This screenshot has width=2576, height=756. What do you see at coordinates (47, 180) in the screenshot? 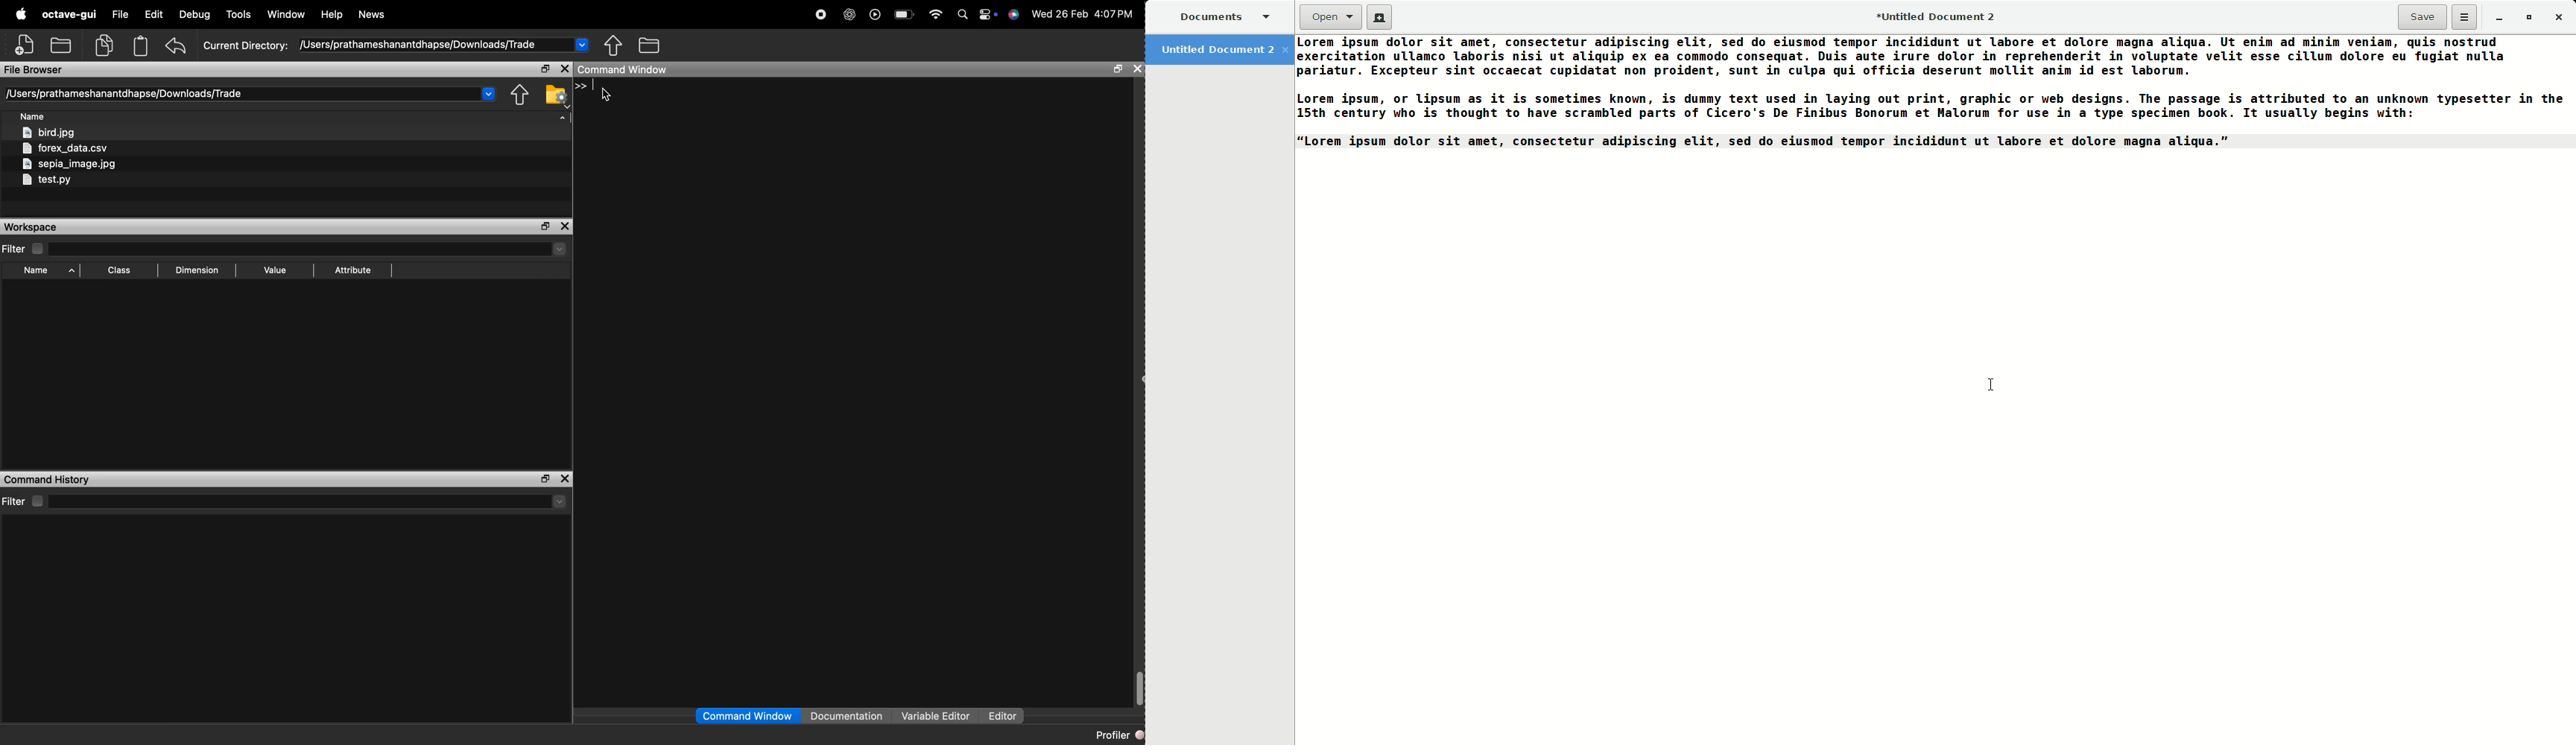
I see ` test.py` at bounding box center [47, 180].